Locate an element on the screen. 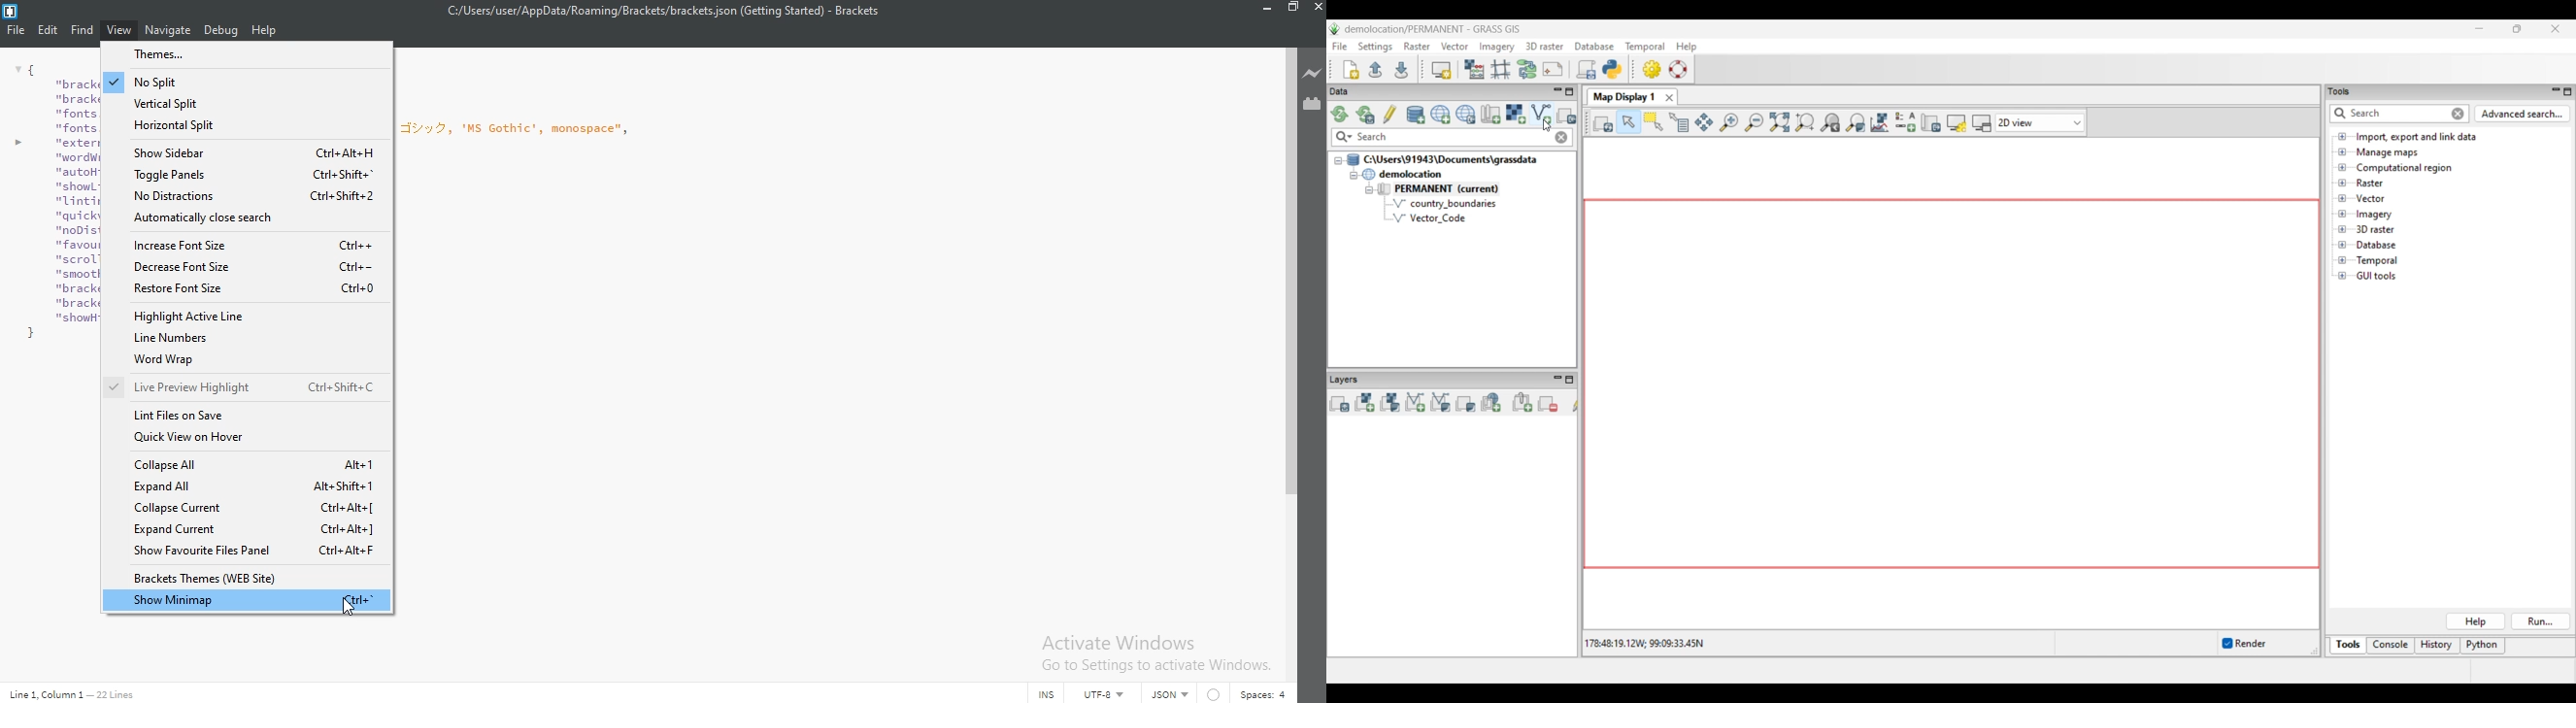  Automatically close search is located at coordinates (230, 220).